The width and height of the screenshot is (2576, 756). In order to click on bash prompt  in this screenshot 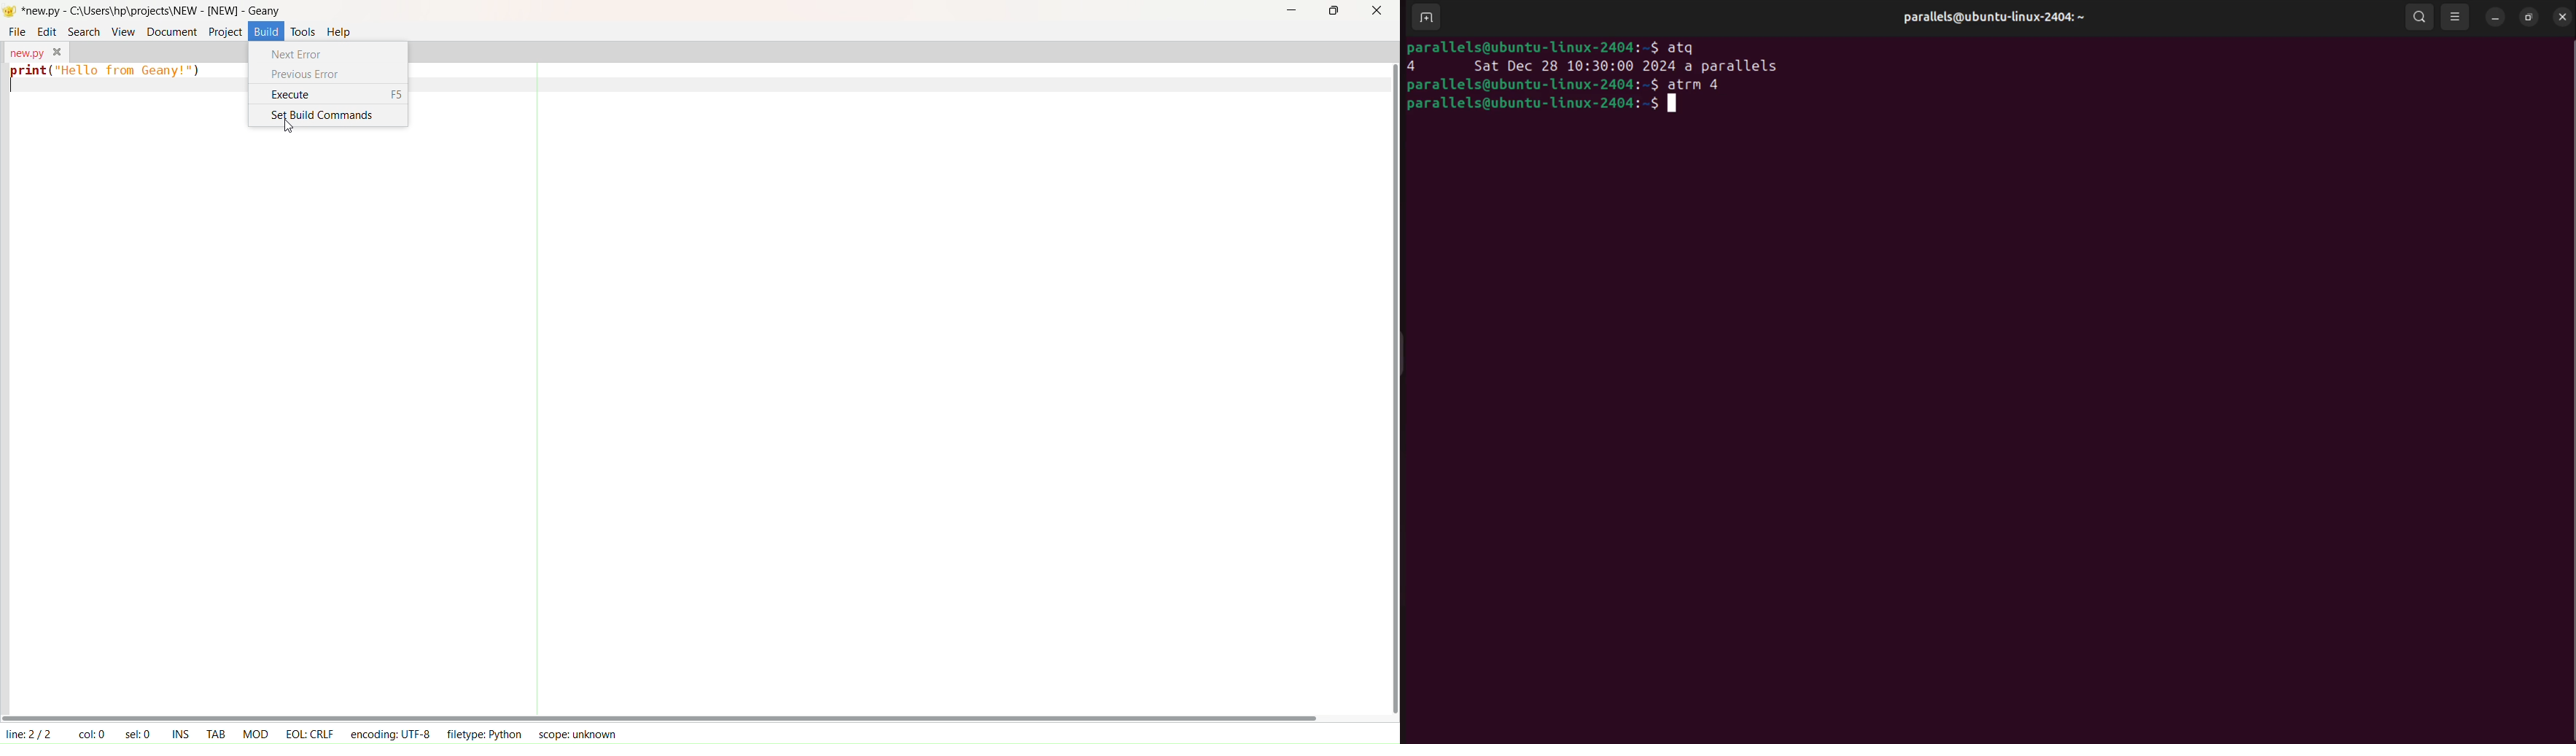, I will do `click(1534, 84)`.